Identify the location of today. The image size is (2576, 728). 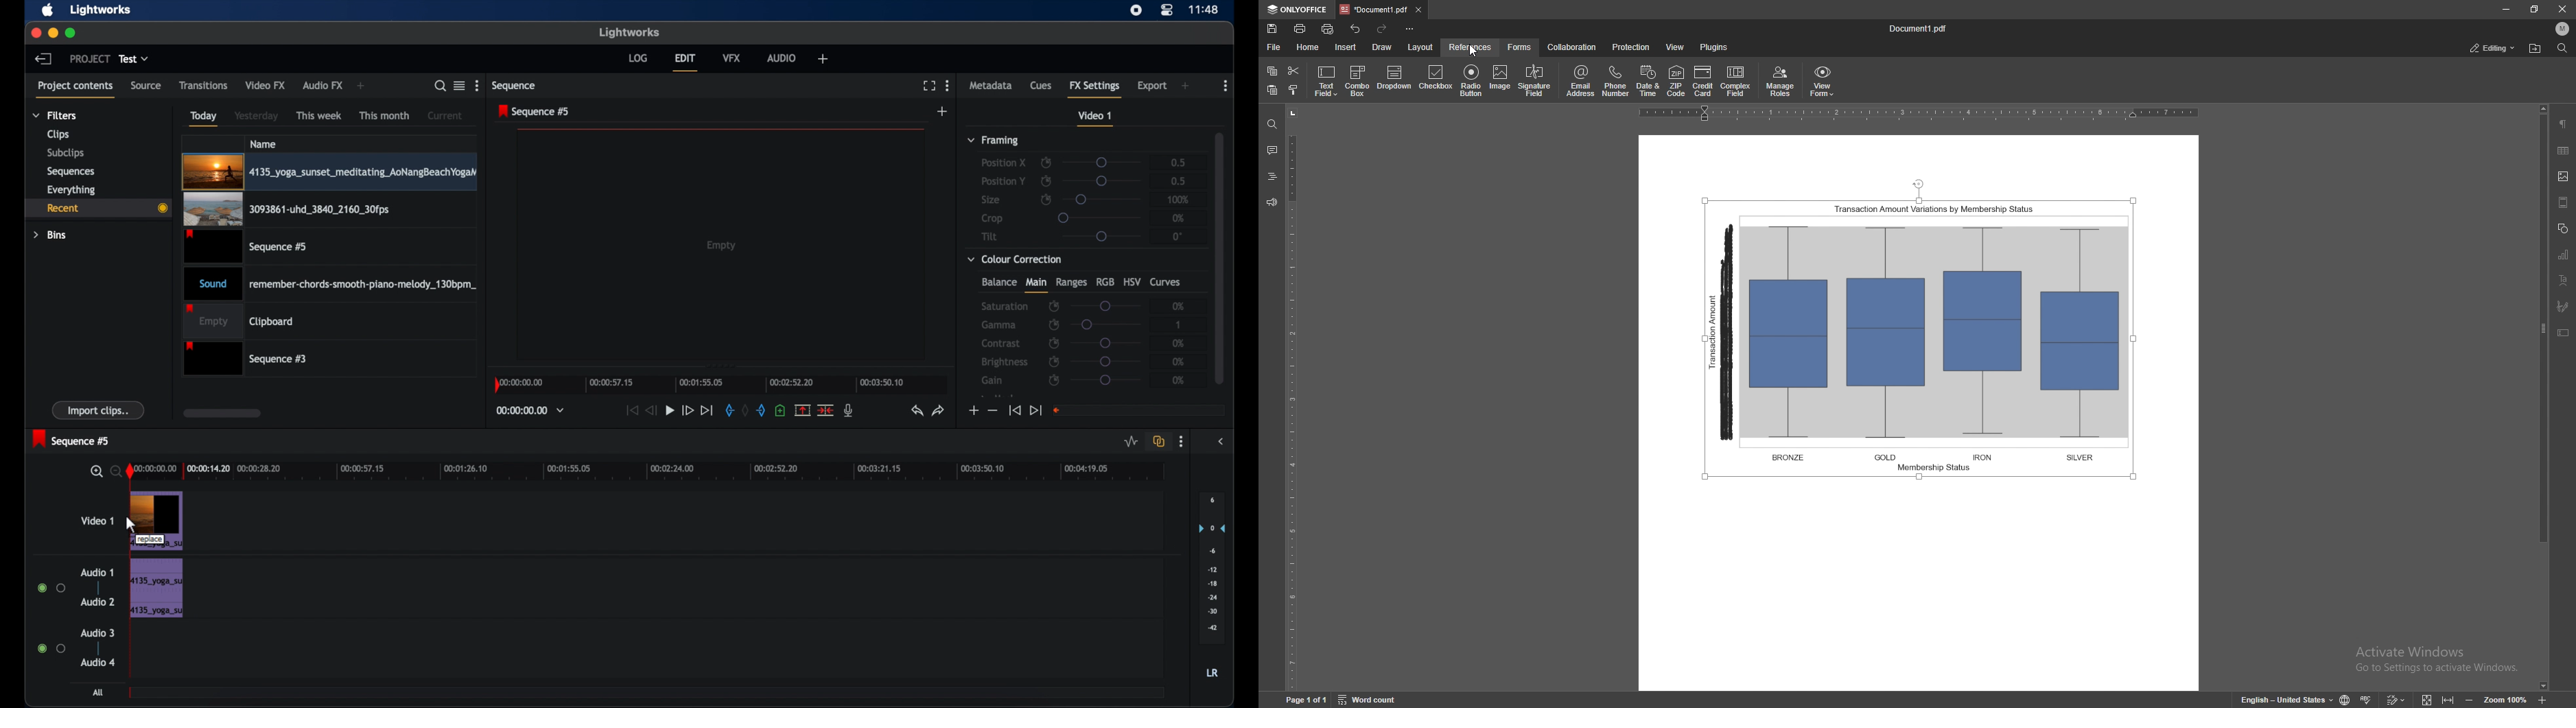
(203, 118).